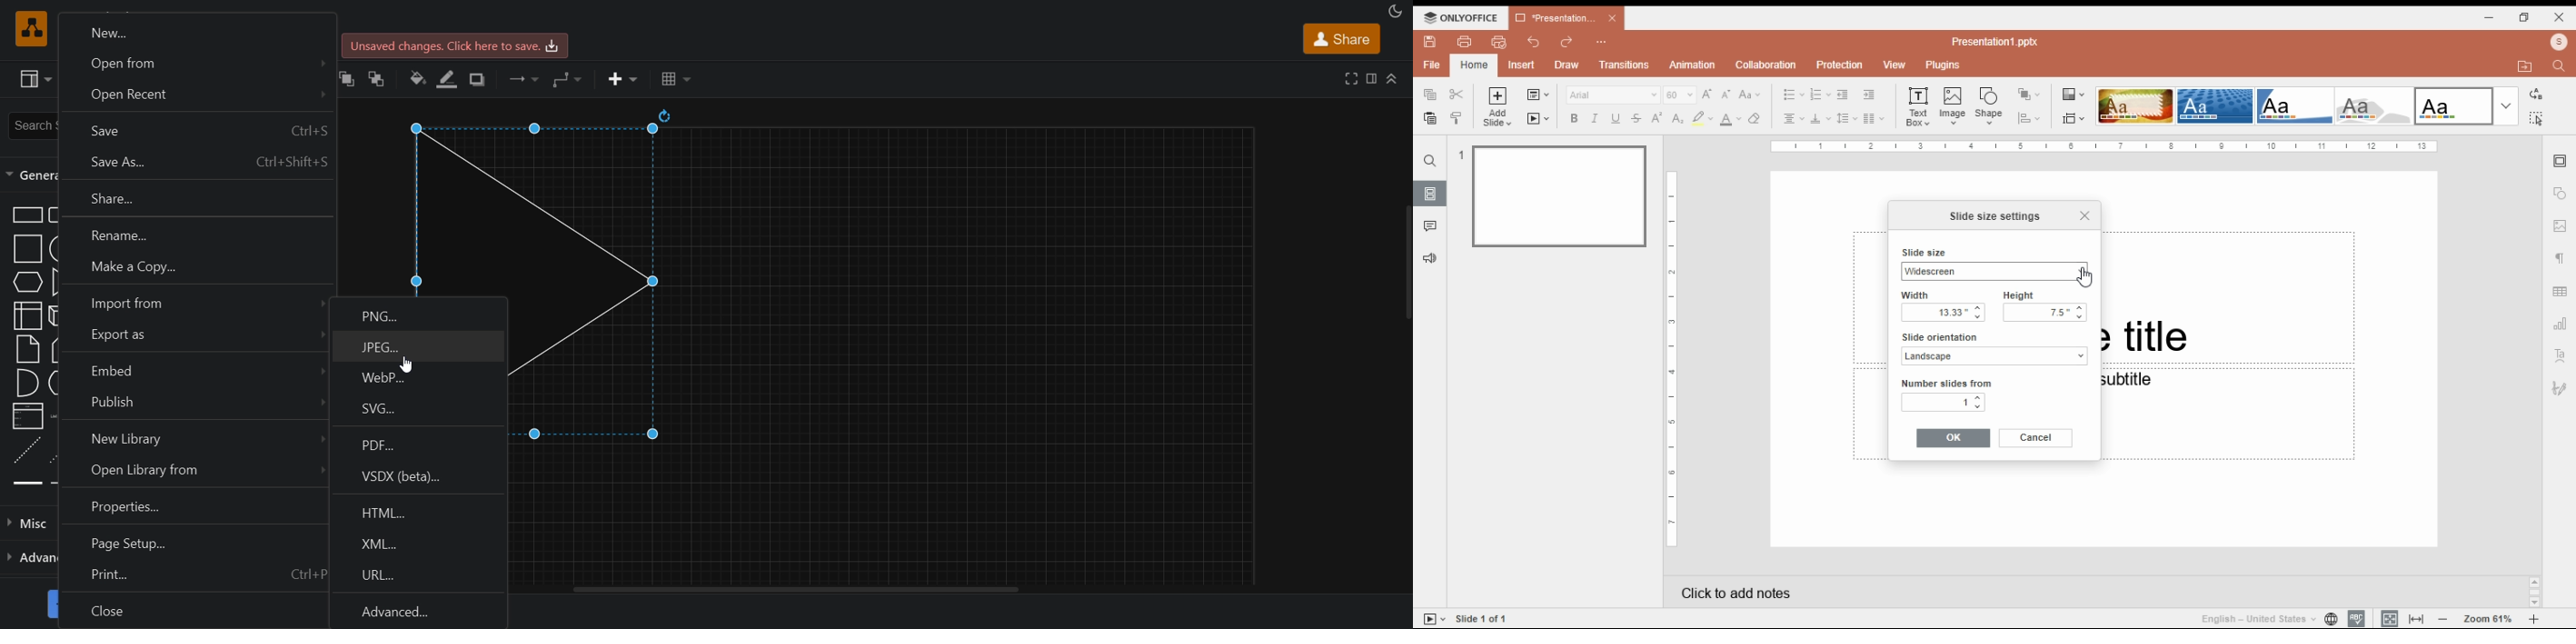 This screenshot has width=2576, height=644. What do you see at coordinates (1369, 78) in the screenshot?
I see `format` at bounding box center [1369, 78].